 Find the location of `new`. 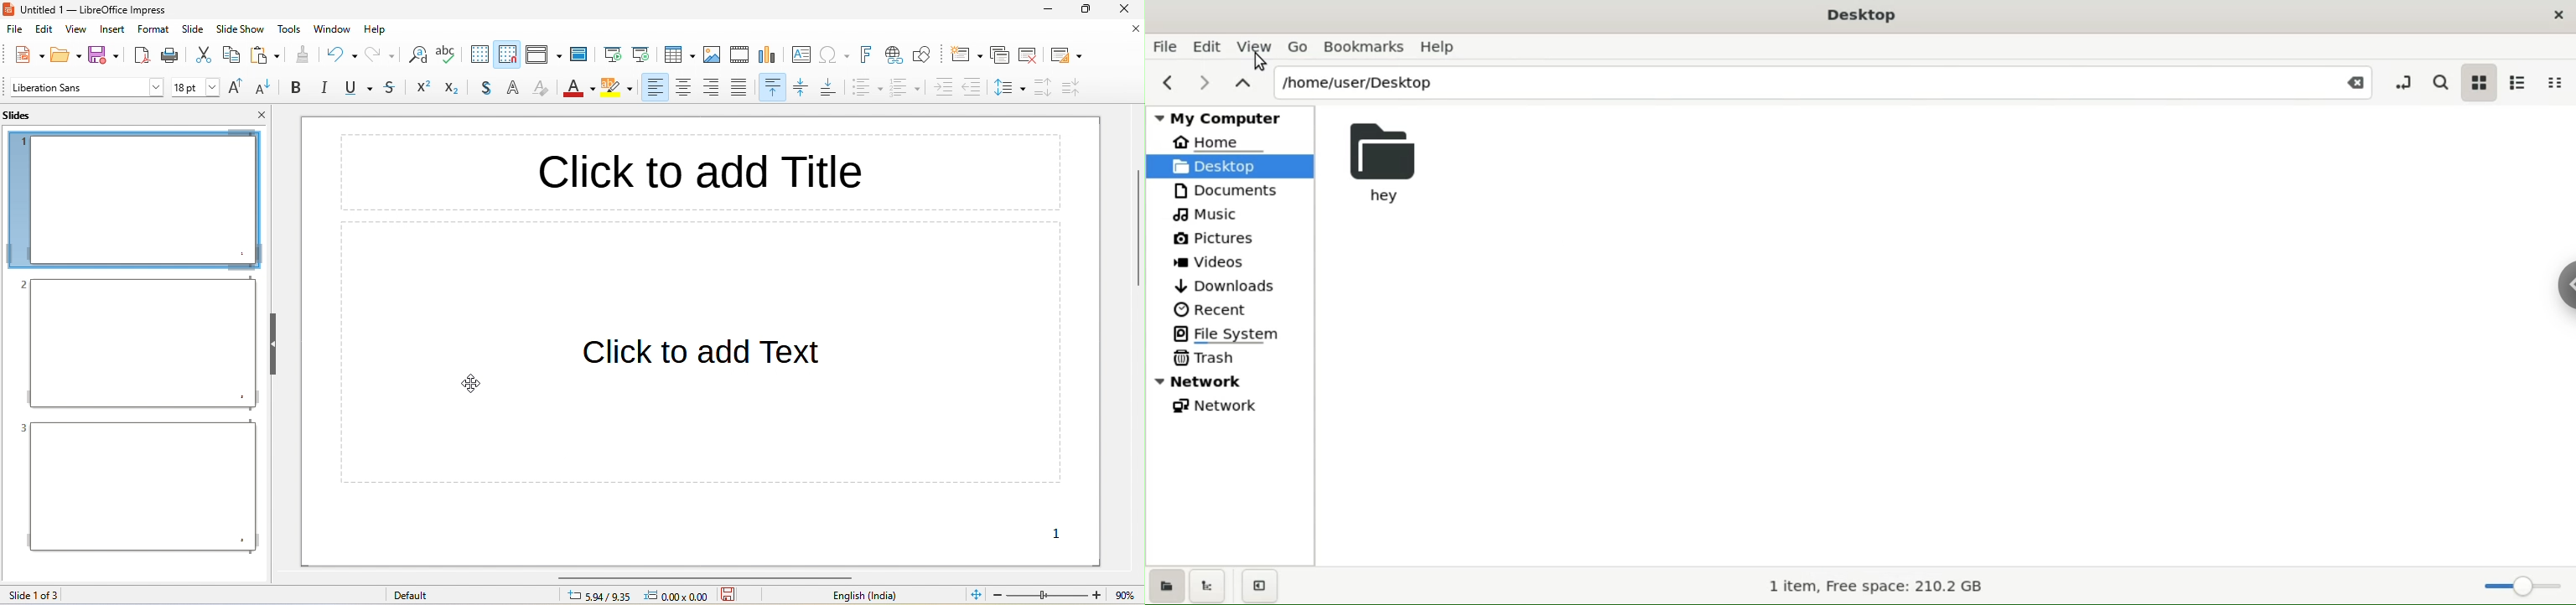

new is located at coordinates (24, 54).